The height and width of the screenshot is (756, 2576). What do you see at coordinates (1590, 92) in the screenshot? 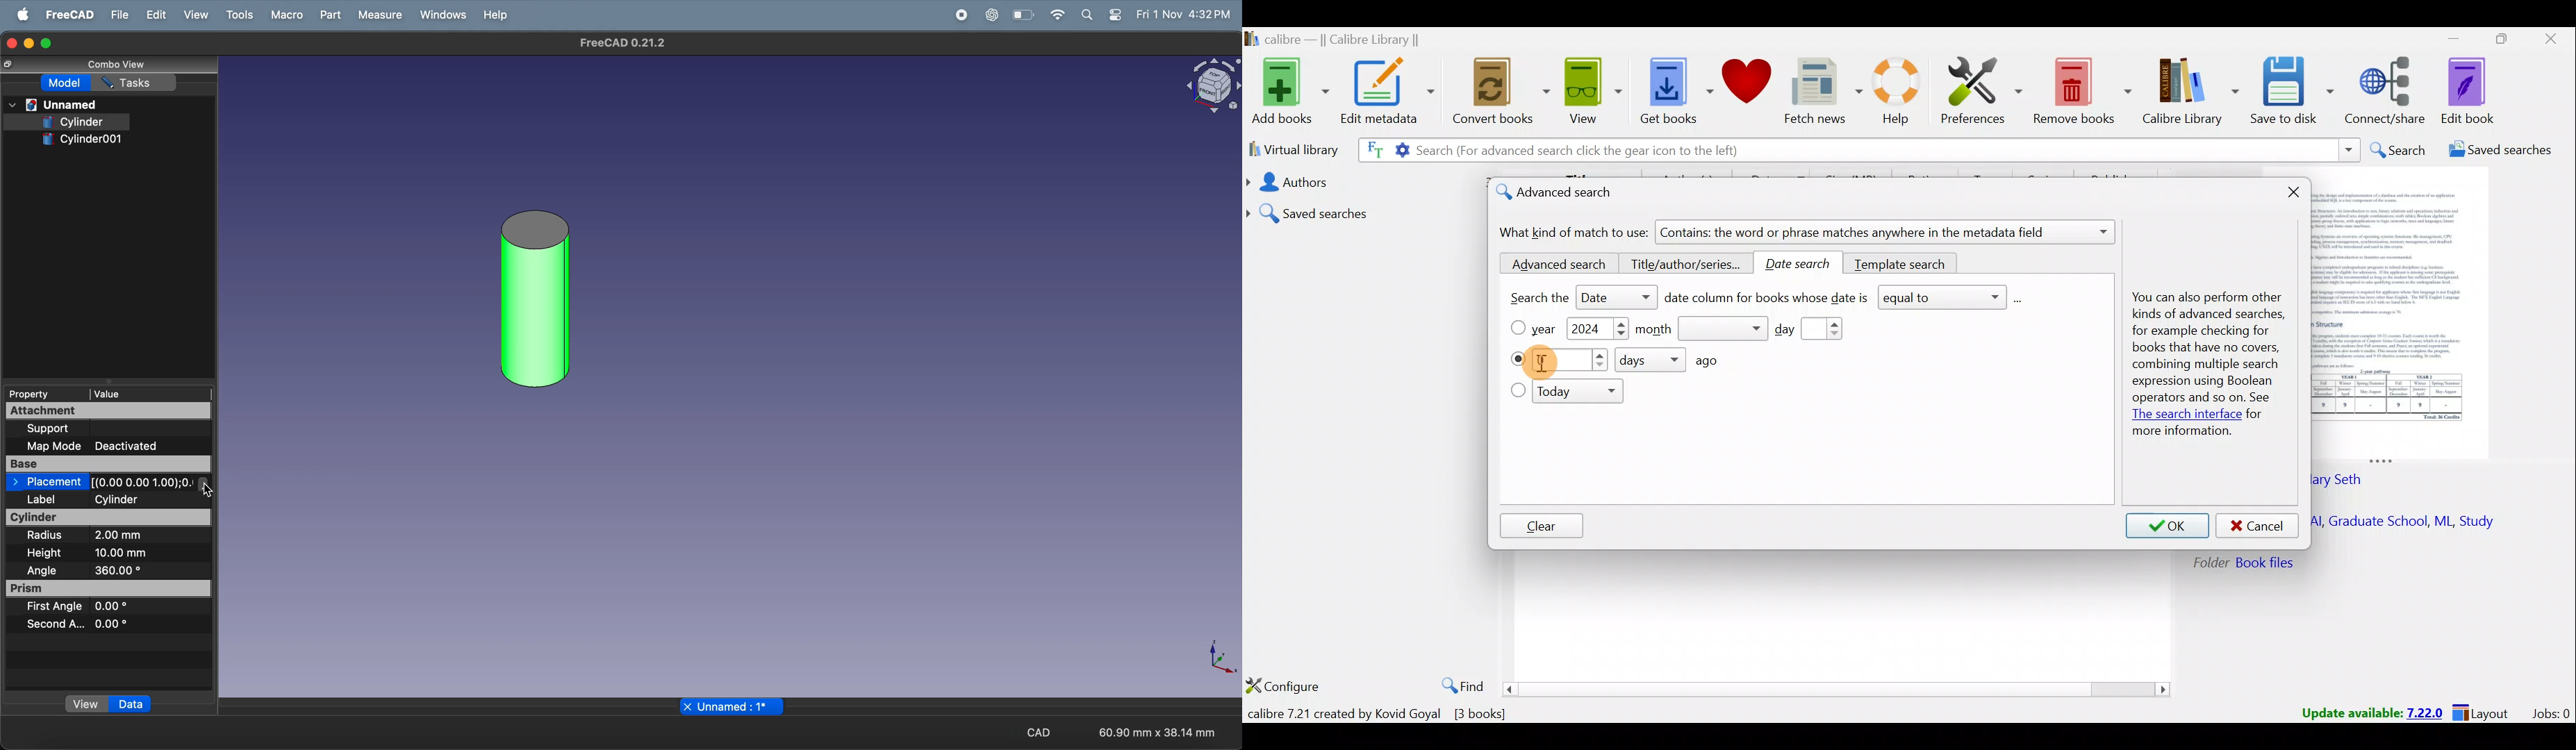
I see `View` at bounding box center [1590, 92].